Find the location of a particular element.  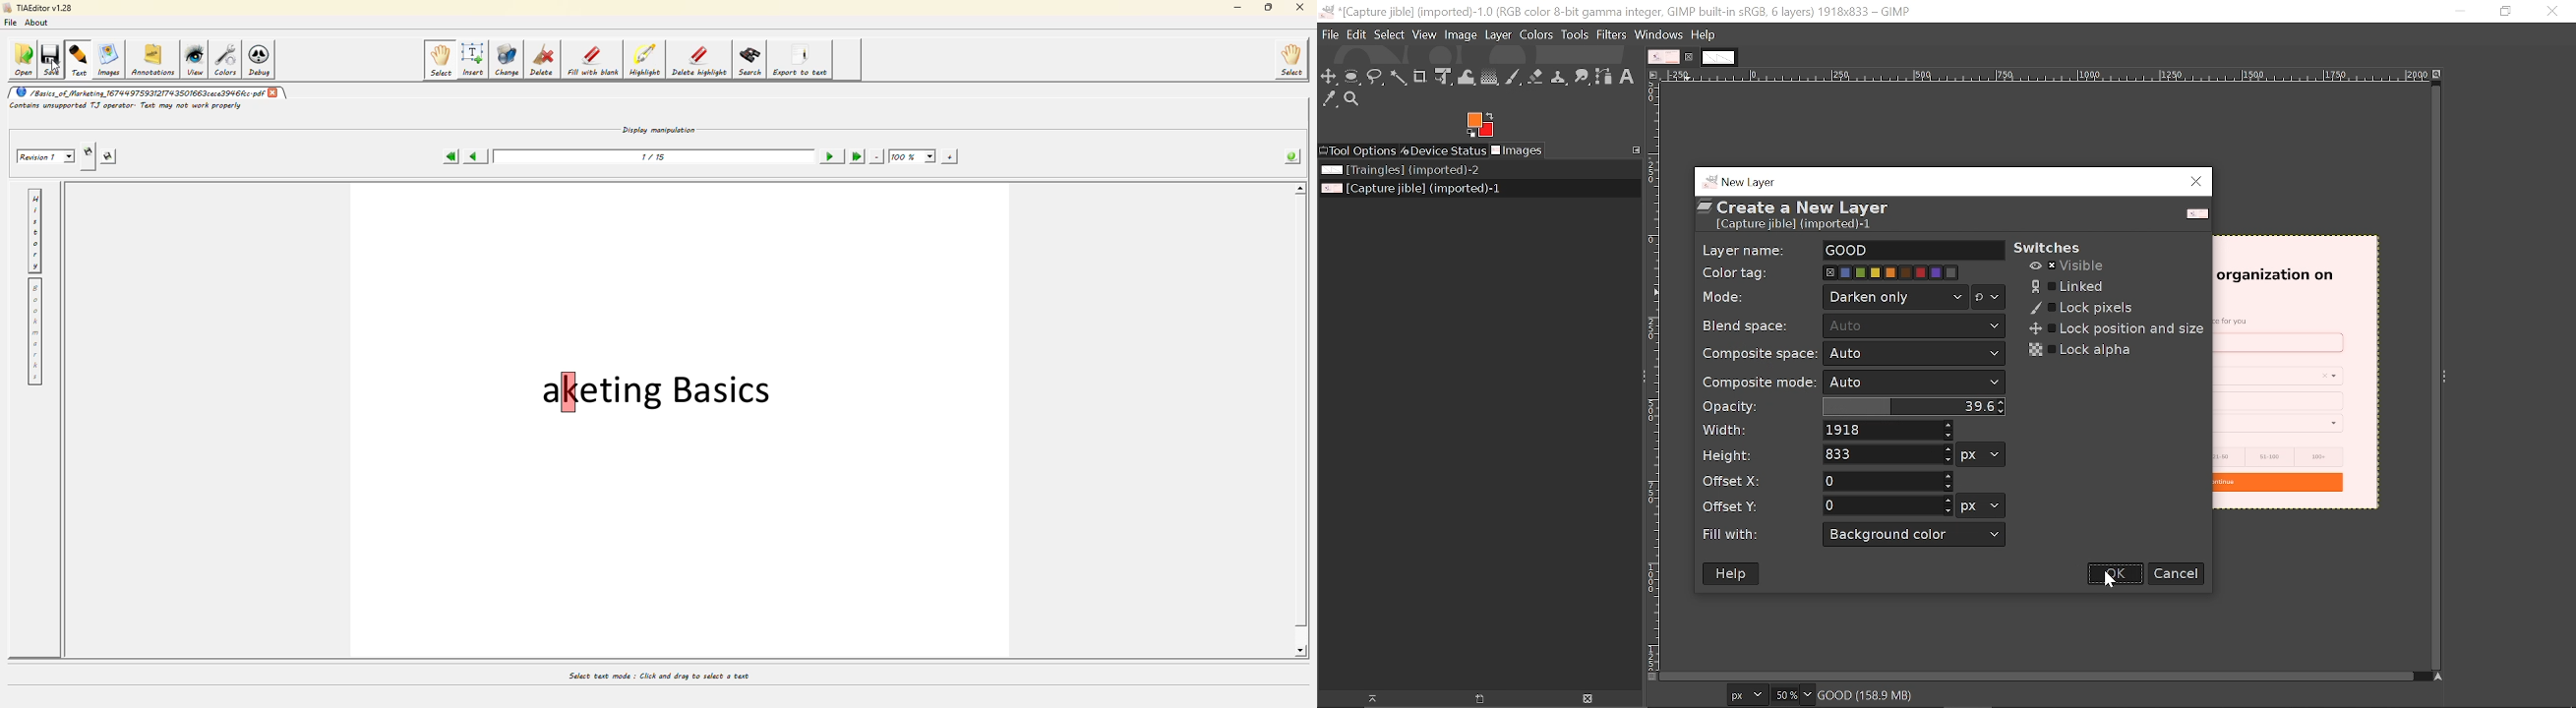

Composite space: is located at coordinates (1751, 353).